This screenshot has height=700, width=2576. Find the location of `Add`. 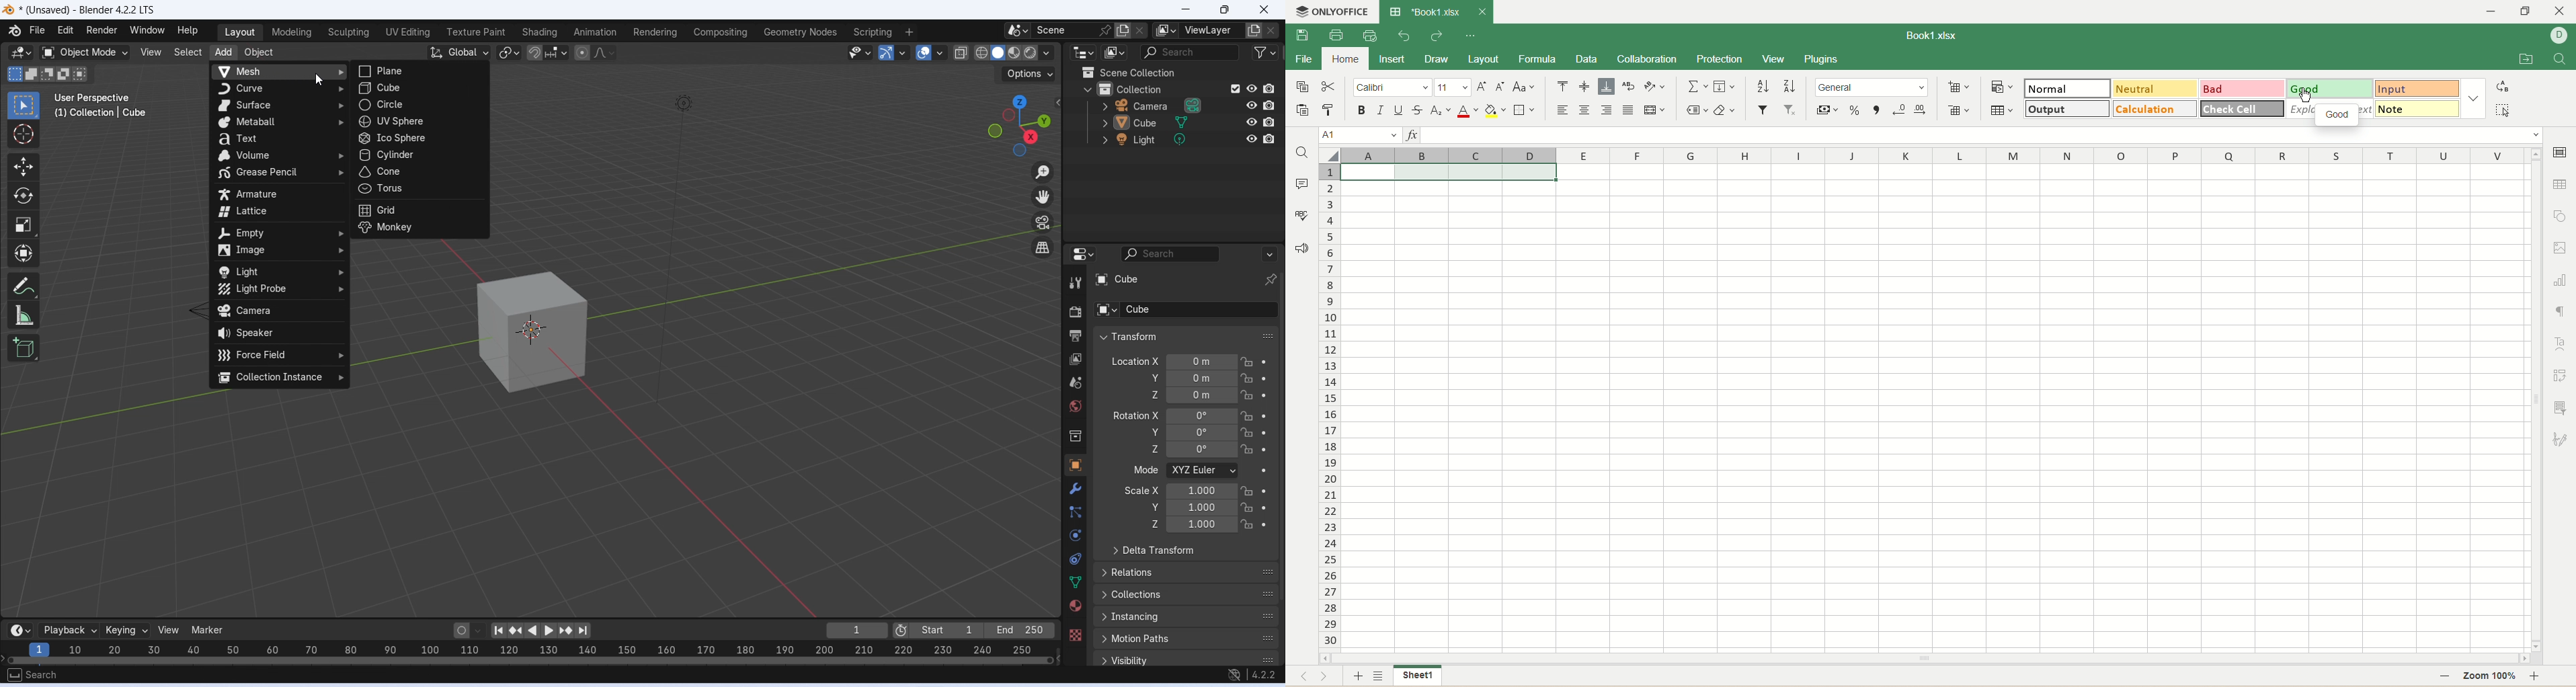

Add is located at coordinates (222, 54).